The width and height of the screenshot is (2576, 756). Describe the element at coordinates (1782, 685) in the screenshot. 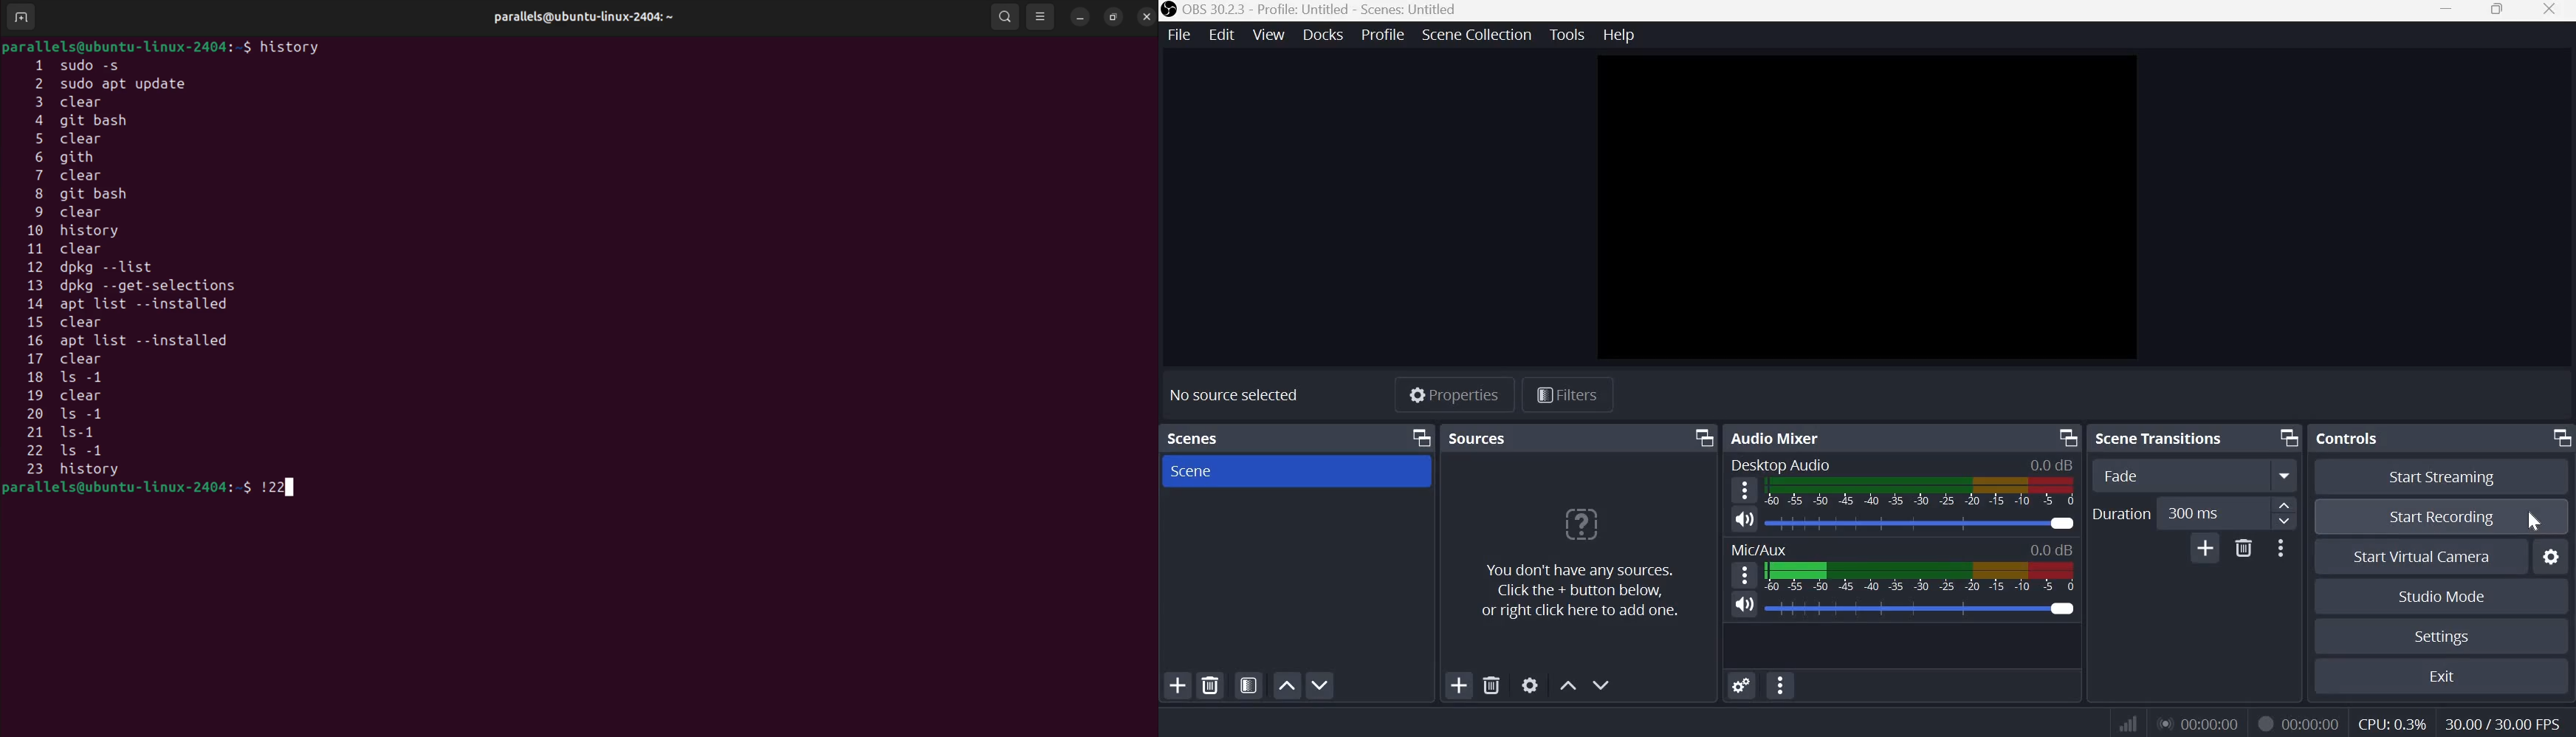

I see `Audio mixer menu` at that location.